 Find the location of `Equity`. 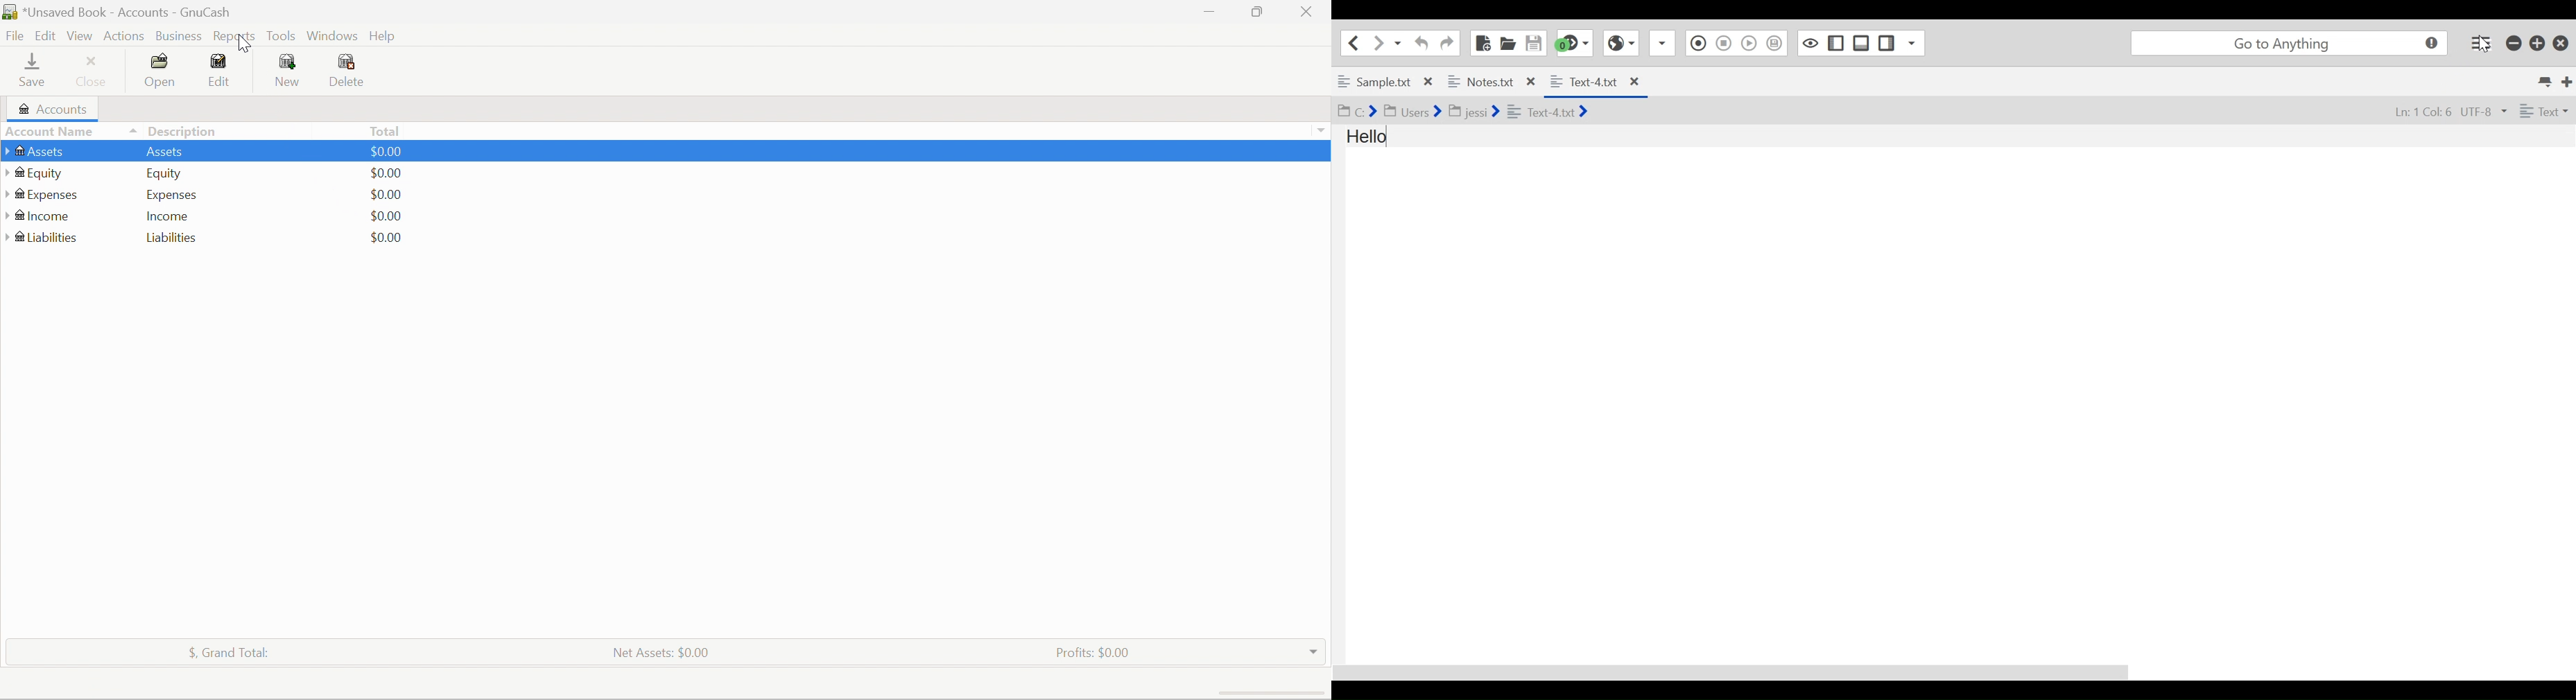

Equity is located at coordinates (166, 175).